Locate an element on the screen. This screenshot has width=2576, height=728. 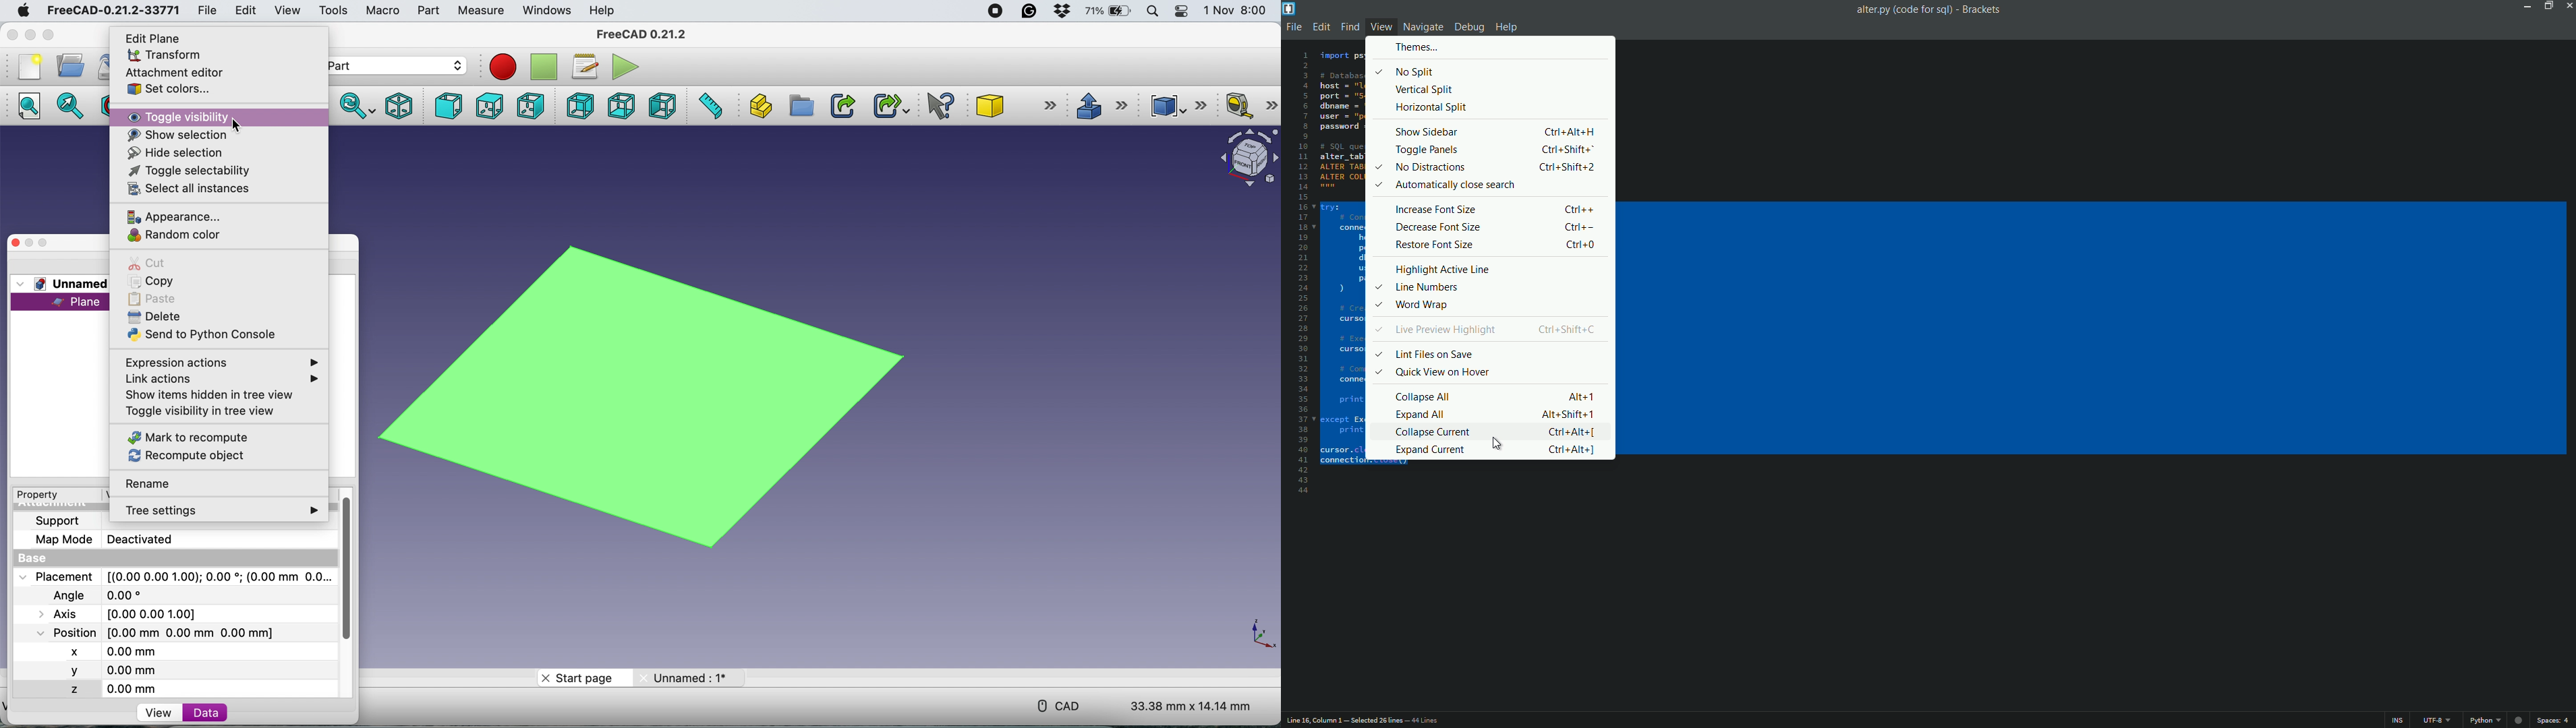
keyboard shortcut is located at coordinates (1581, 209).